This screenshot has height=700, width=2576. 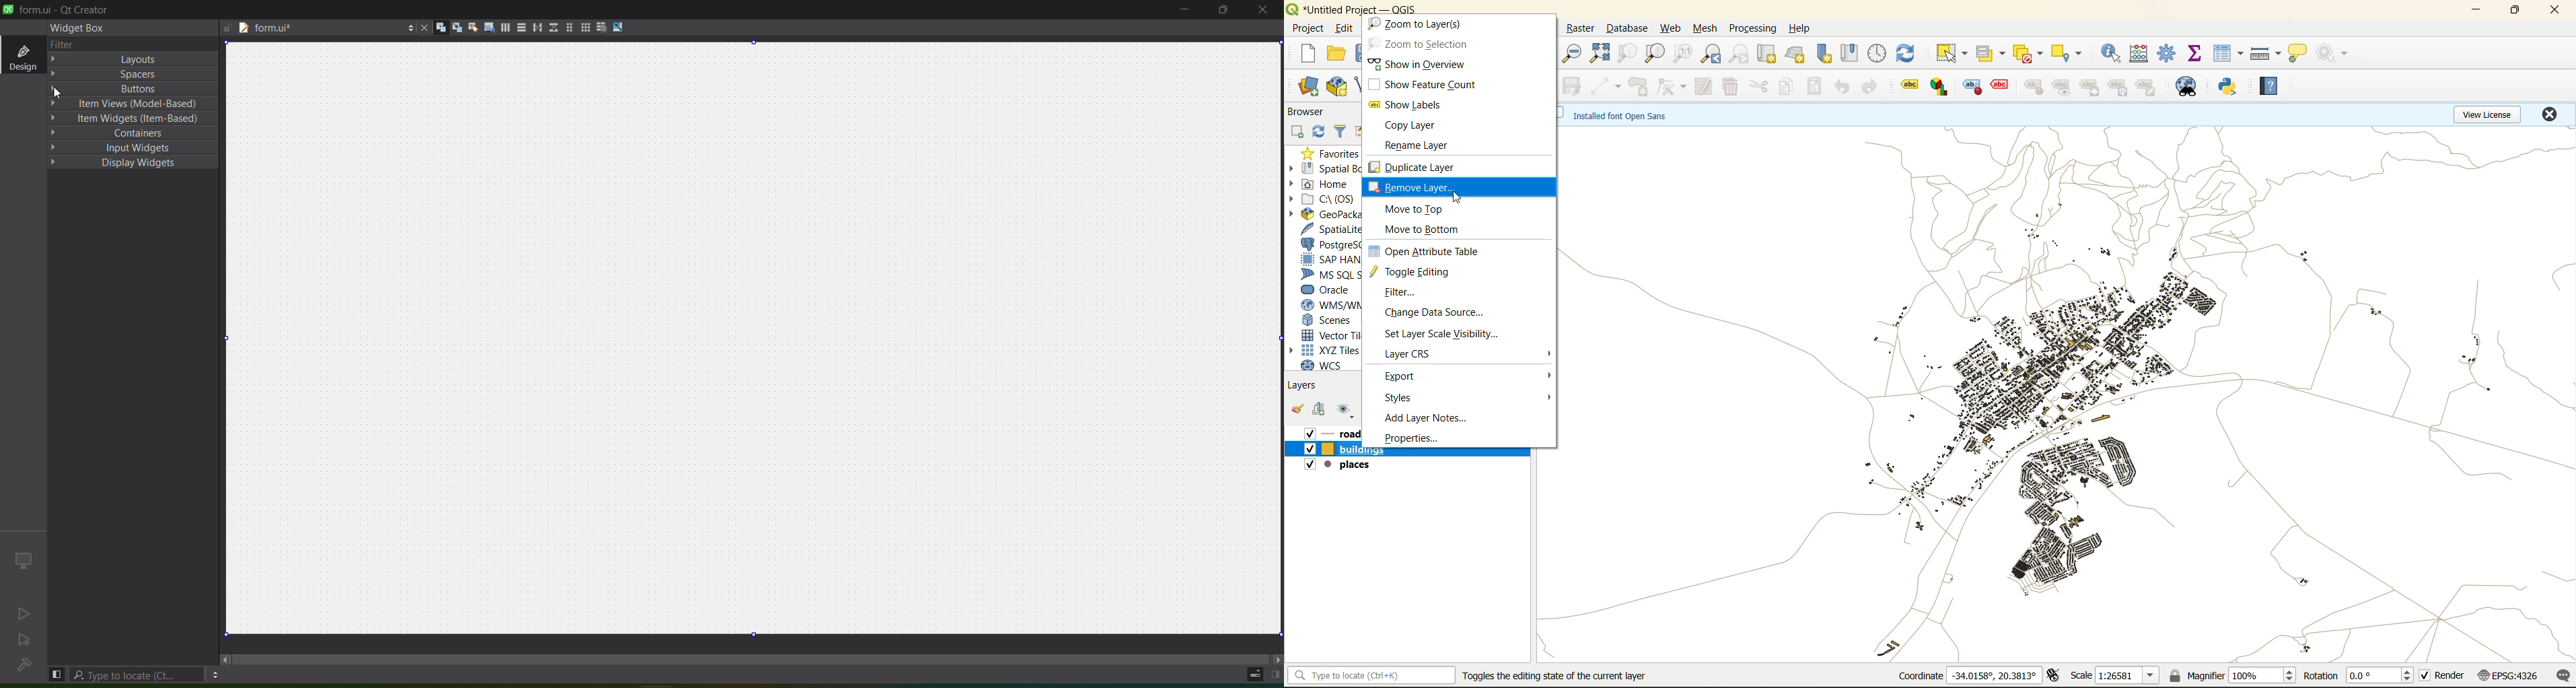 I want to click on database, so click(x=1626, y=30).